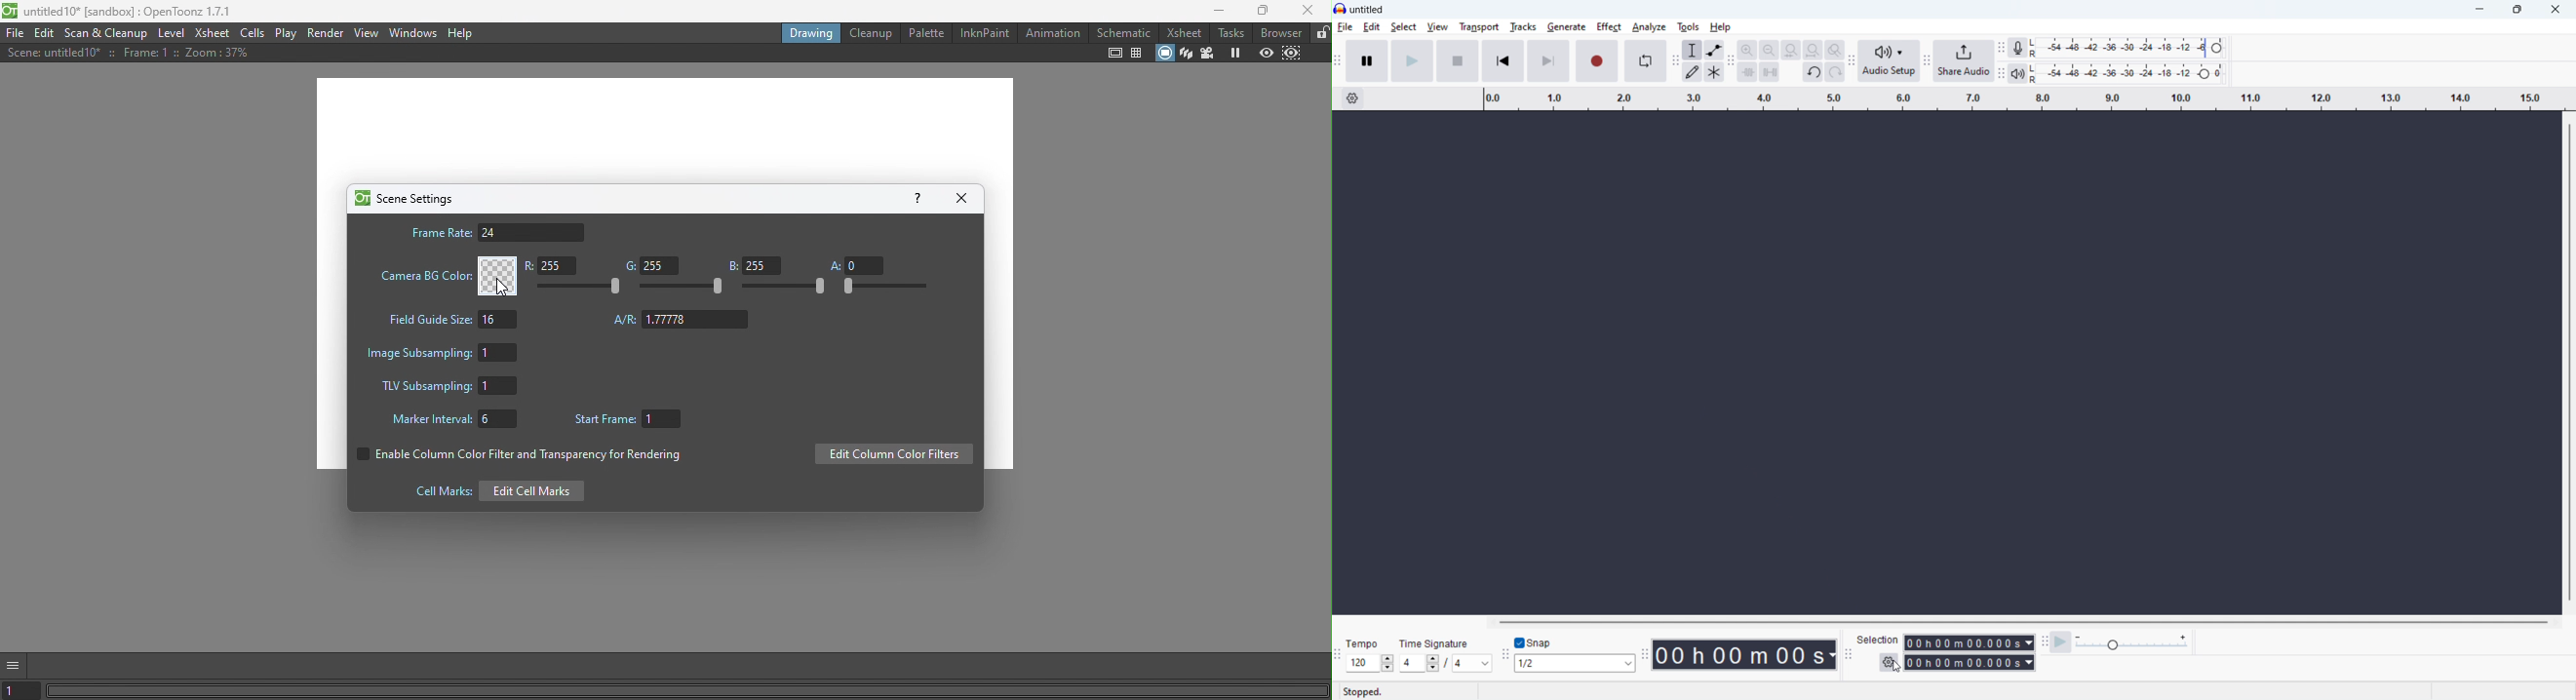  I want to click on play at speed toolbar, so click(2043, 642).